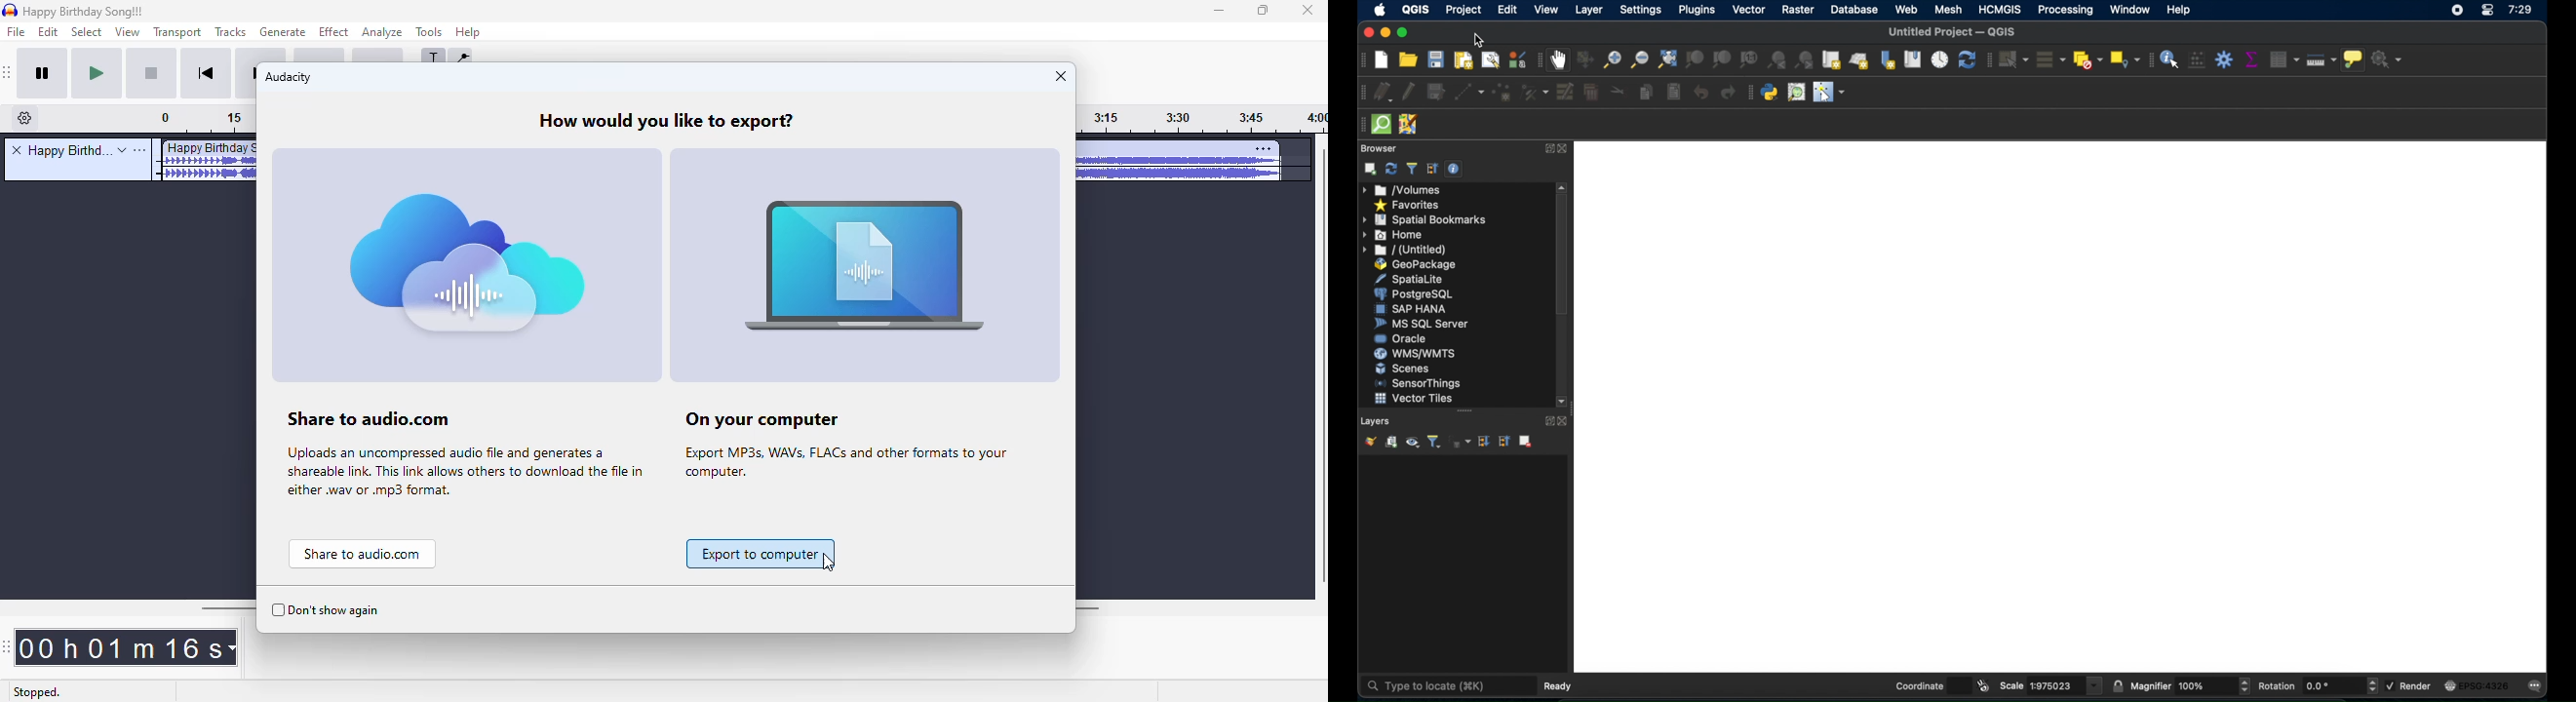 This screenshot has width=2576, height=728. I want to click on delete selected, so click(1591, 92).